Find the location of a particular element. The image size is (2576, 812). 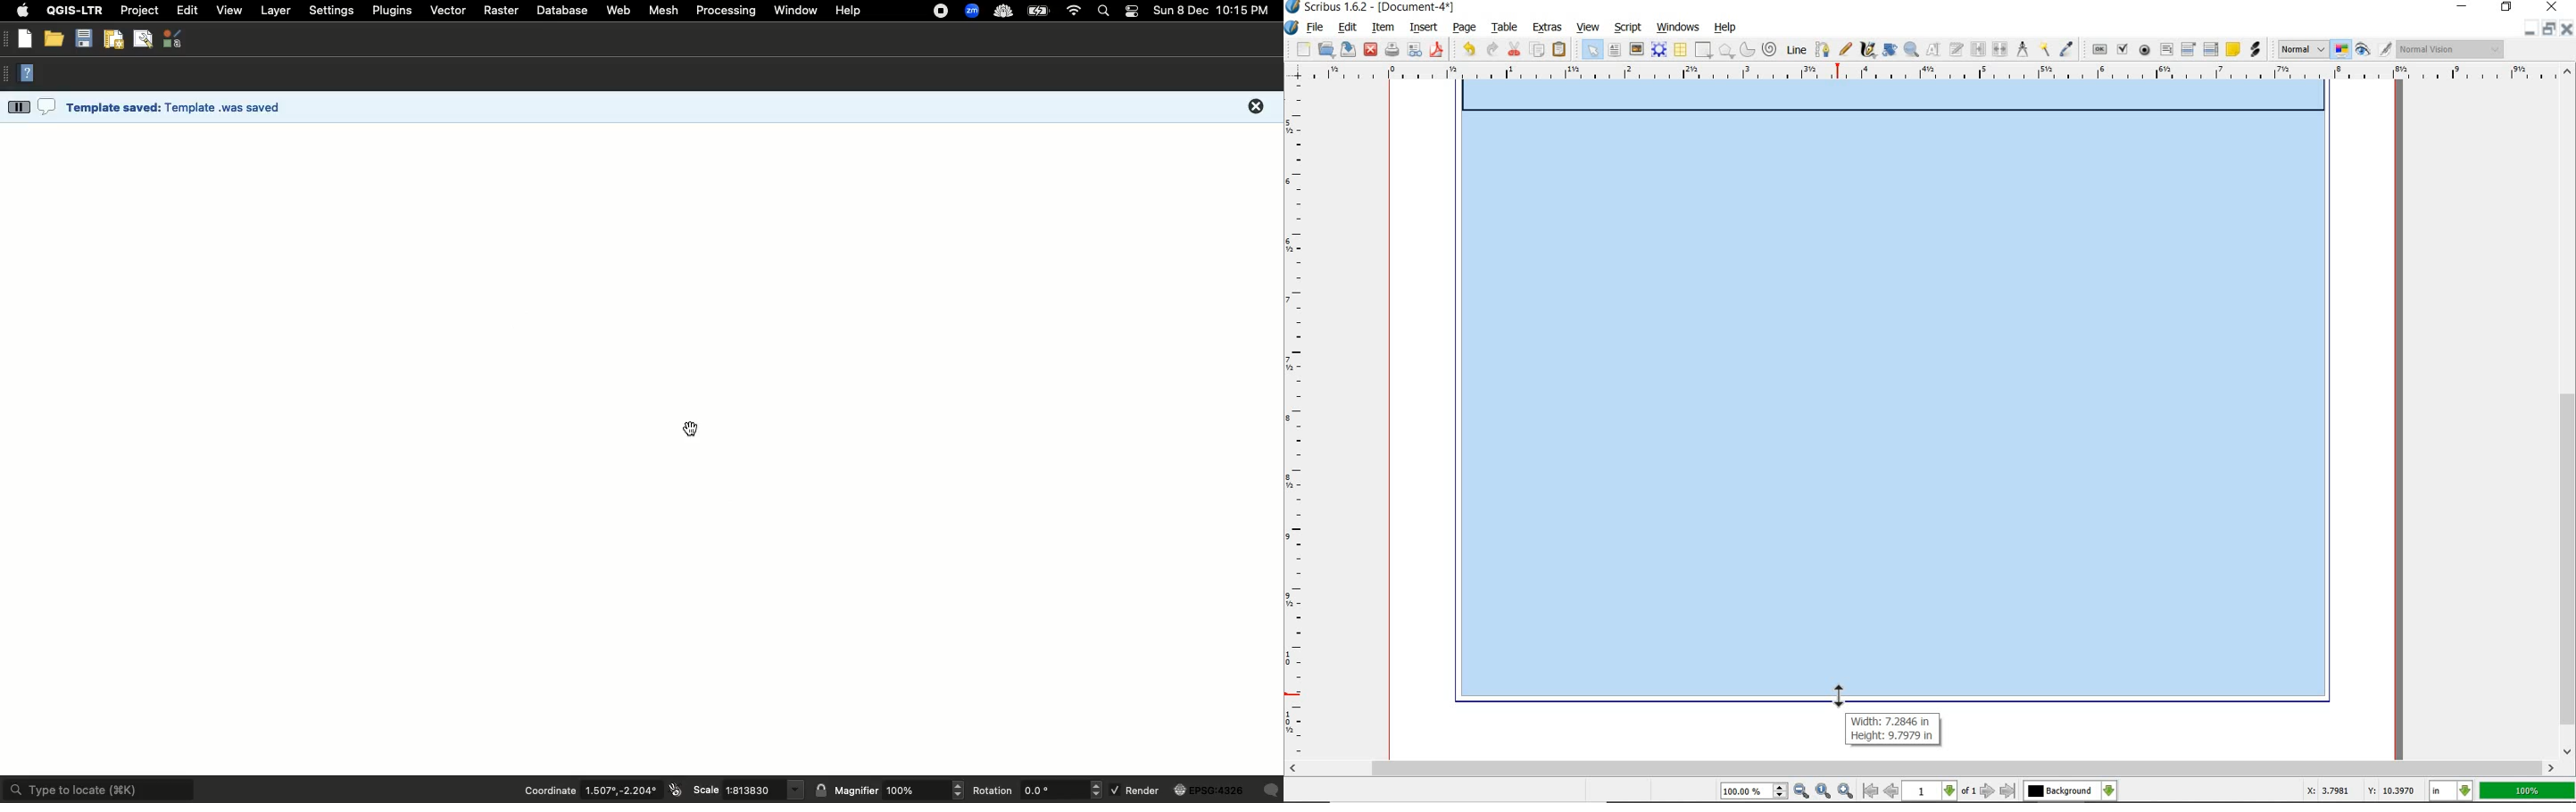

Search is located at coordinates (1105, 12).